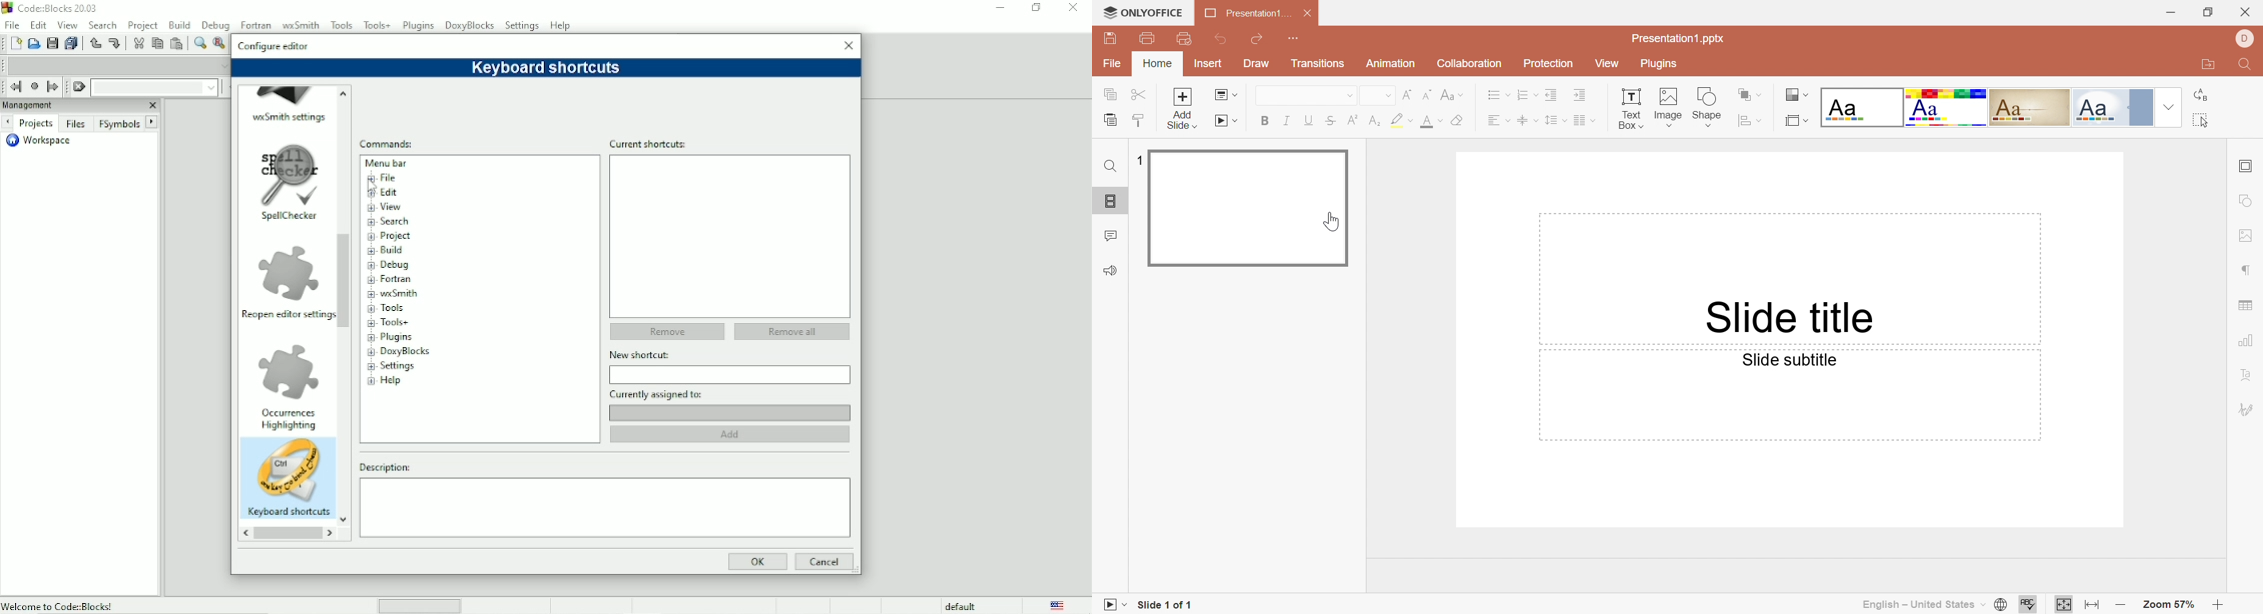 The image size is (2268, 616). What do you see at coordinates (395, 322) in the screenshot?
I see `Tools+` at bounding box center [395, 322].